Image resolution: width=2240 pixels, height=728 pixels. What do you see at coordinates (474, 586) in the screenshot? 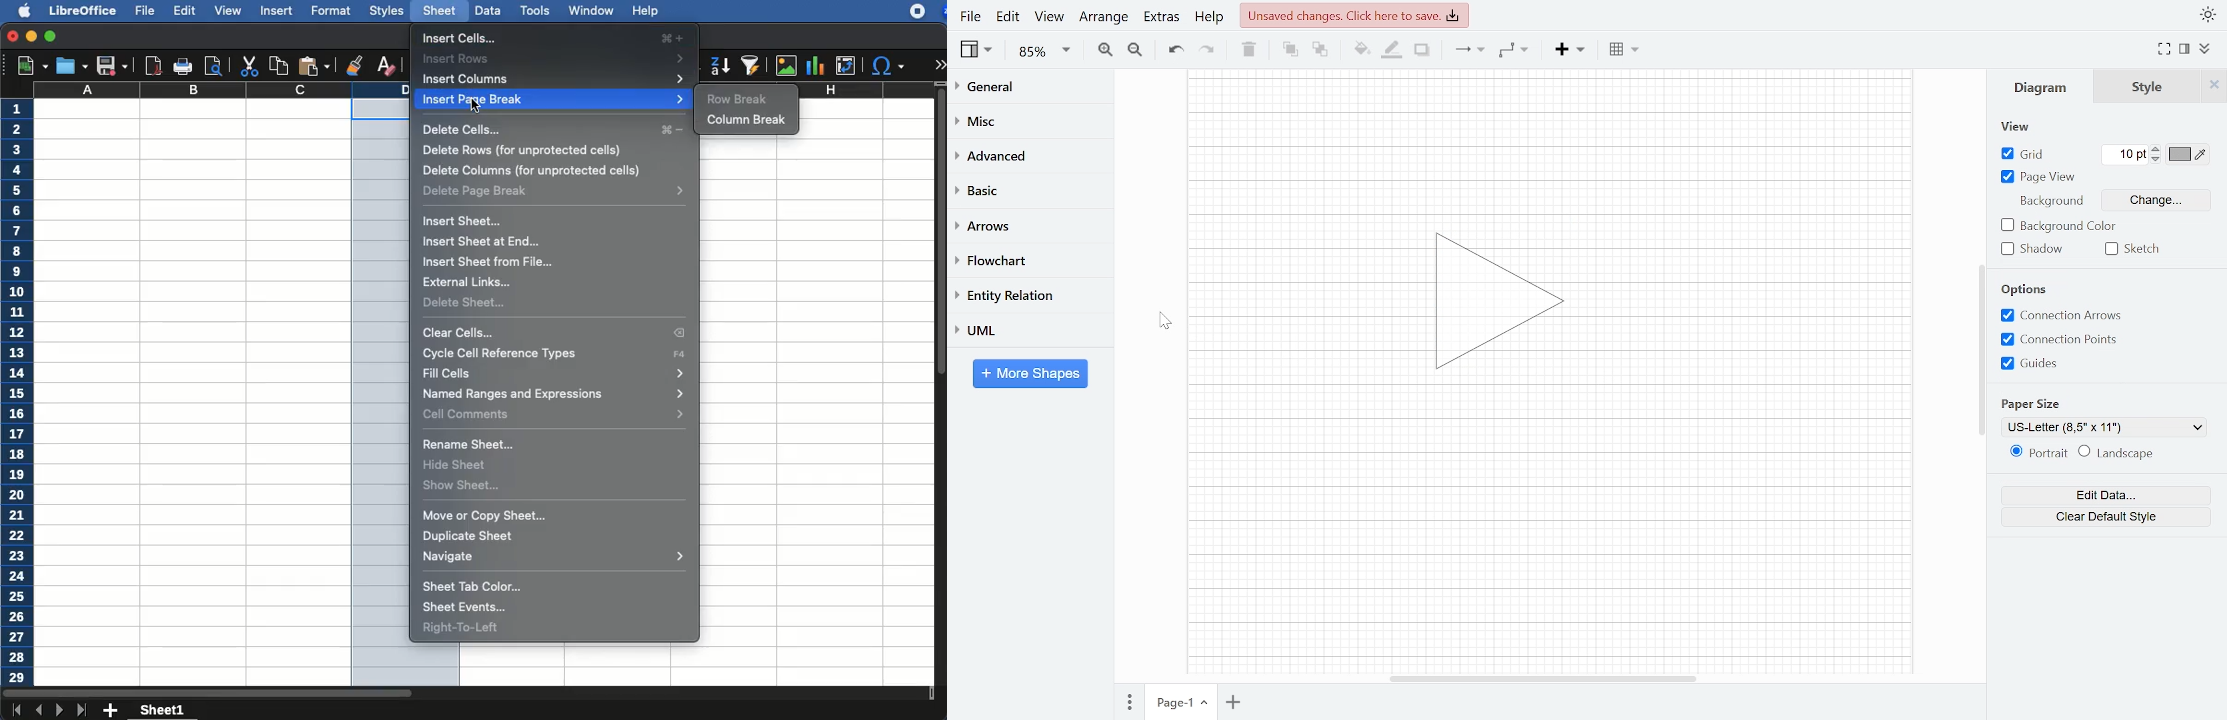
I see `sheet tab color` at bounding box center [474, 586].